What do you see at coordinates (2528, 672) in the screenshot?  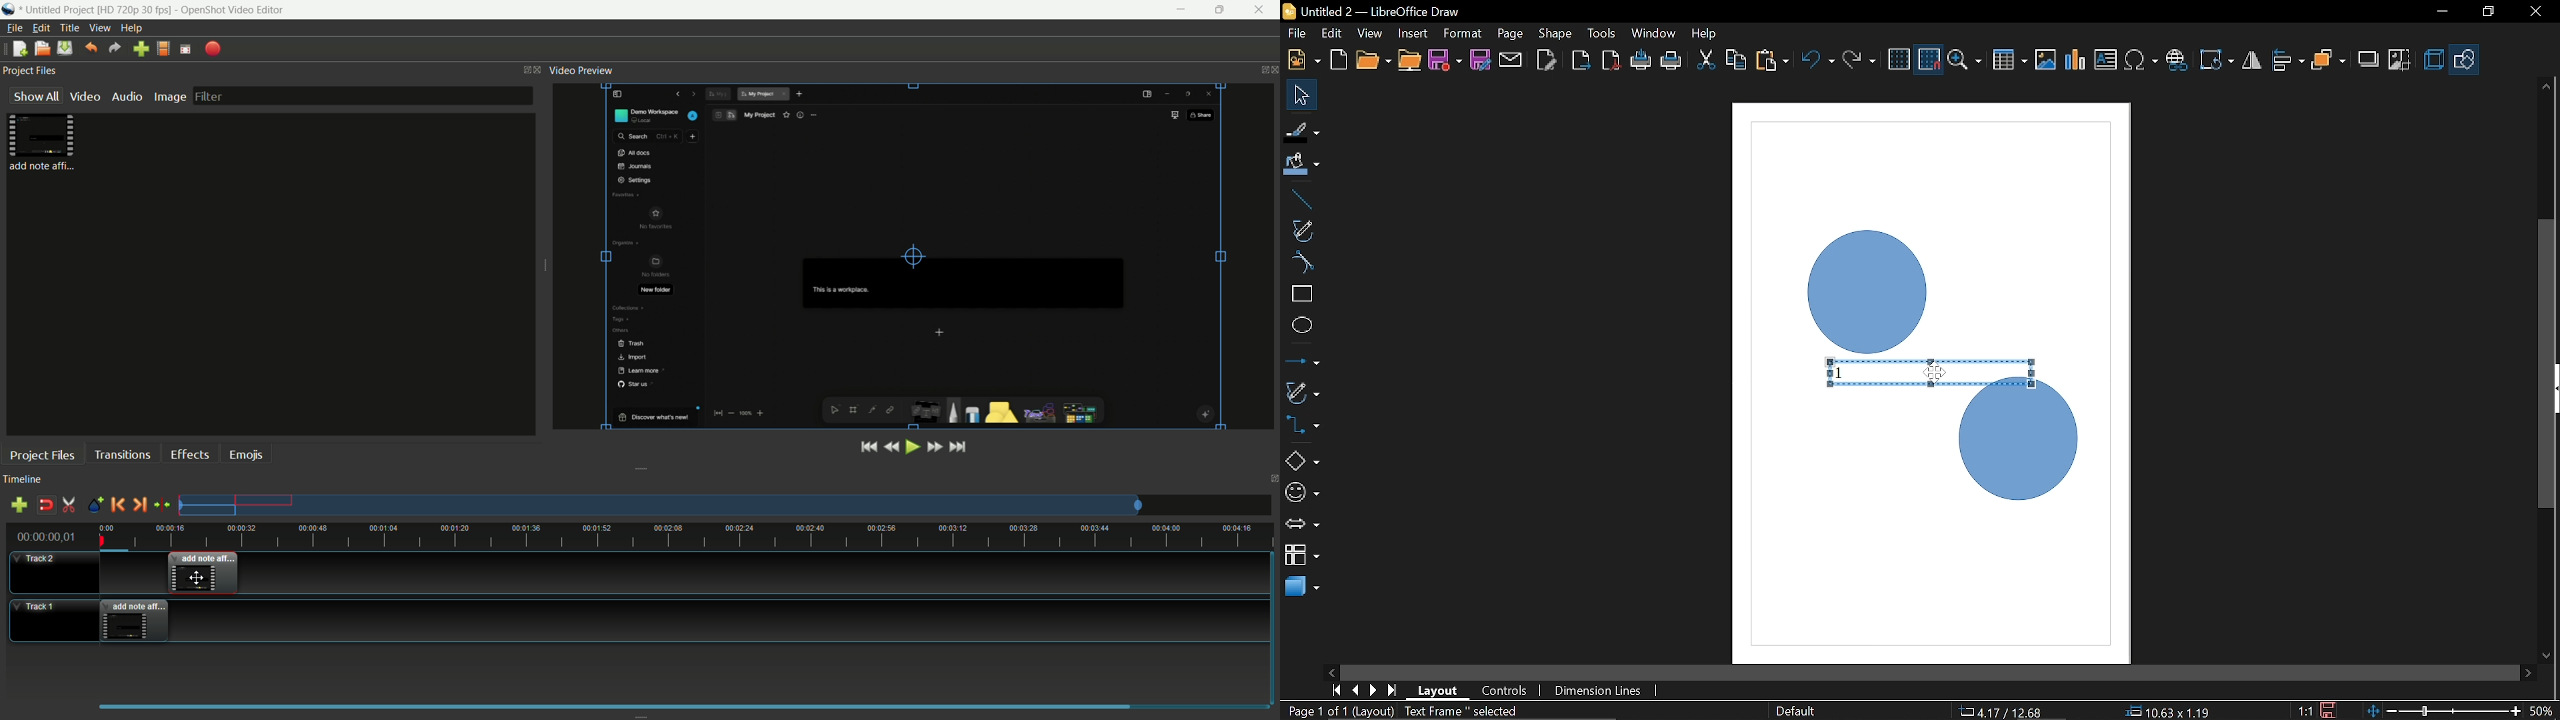 I see `MOve right` at bounding box center [2528, 672].